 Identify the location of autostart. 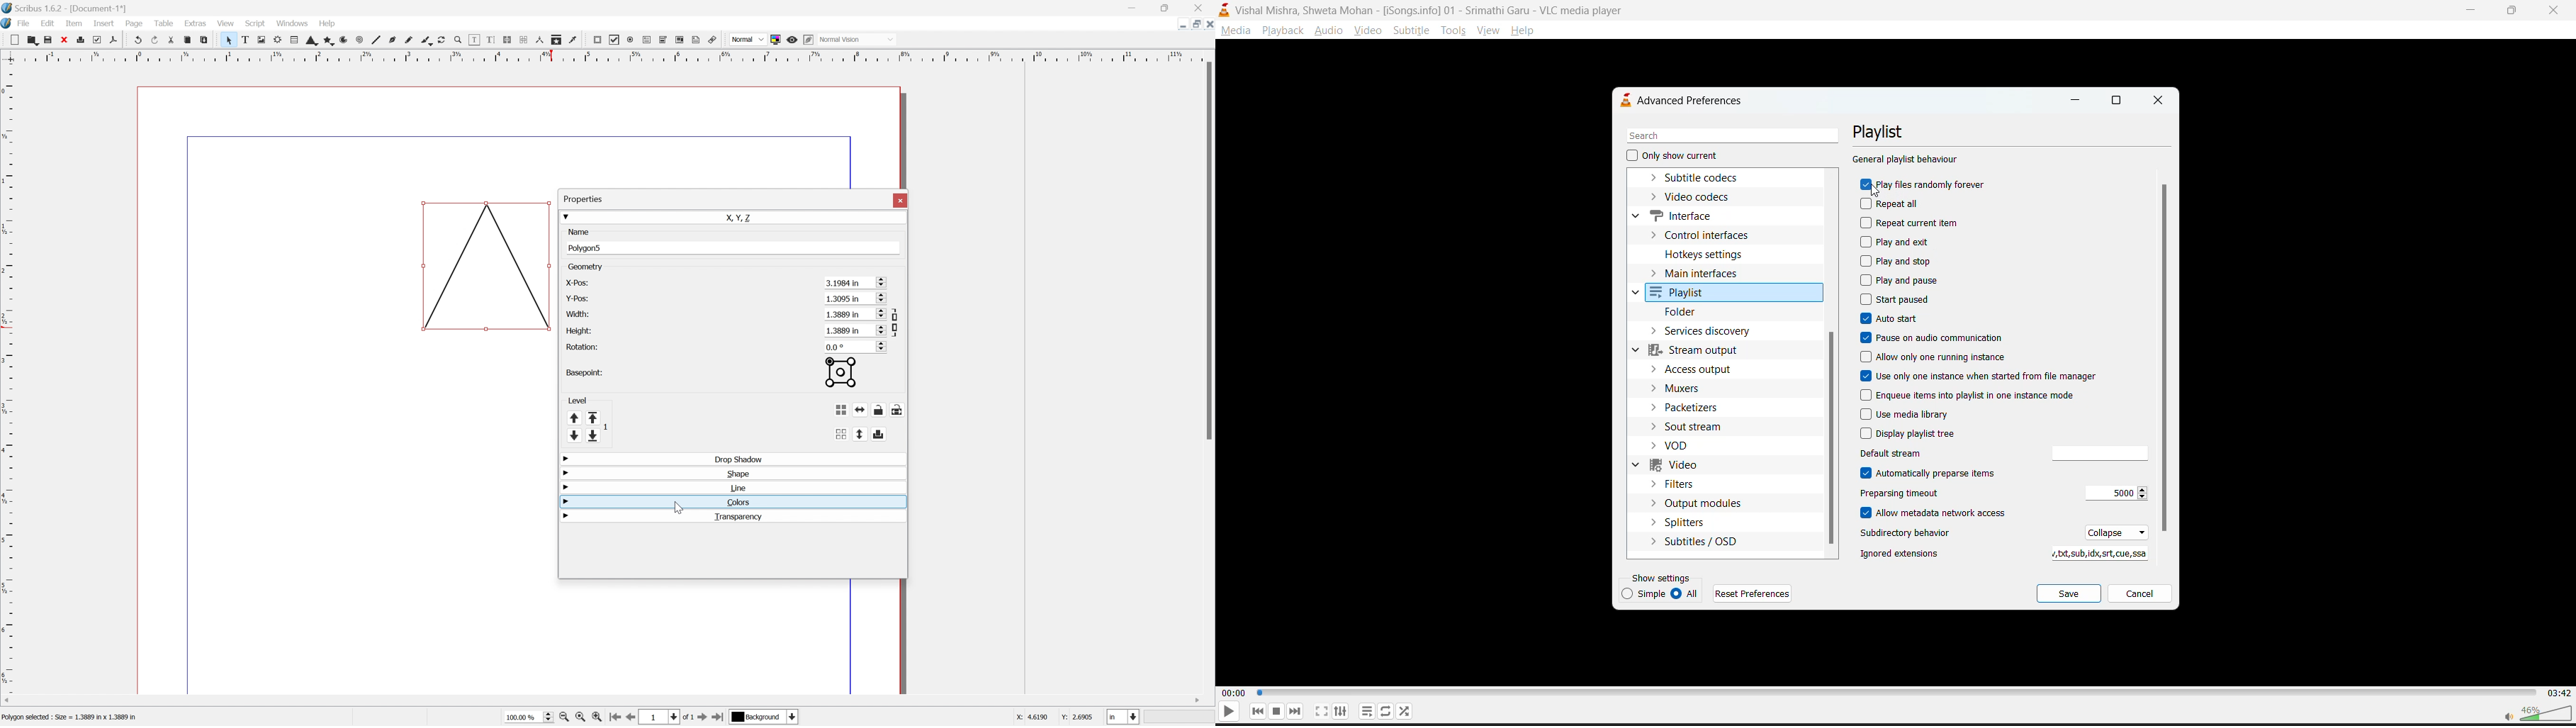
(1889, 318).